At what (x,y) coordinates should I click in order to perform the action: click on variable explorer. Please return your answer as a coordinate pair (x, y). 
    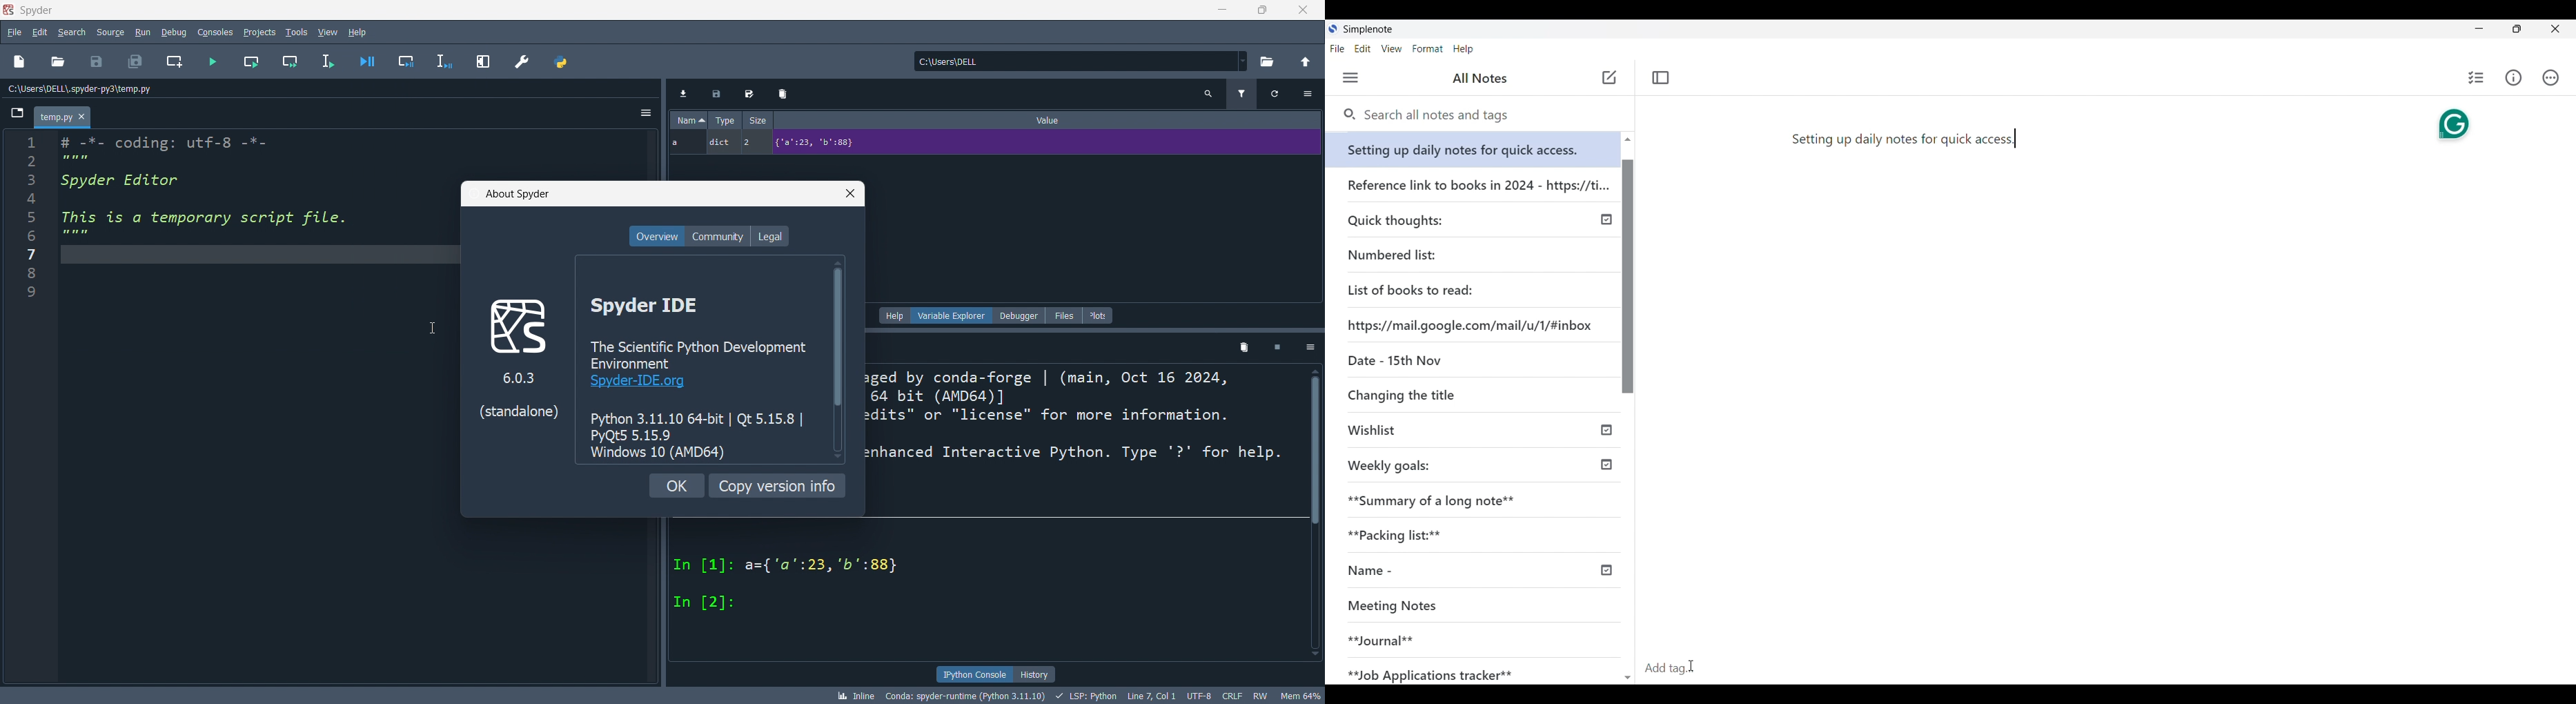
    Looking at the image, I should click on (951, 315).